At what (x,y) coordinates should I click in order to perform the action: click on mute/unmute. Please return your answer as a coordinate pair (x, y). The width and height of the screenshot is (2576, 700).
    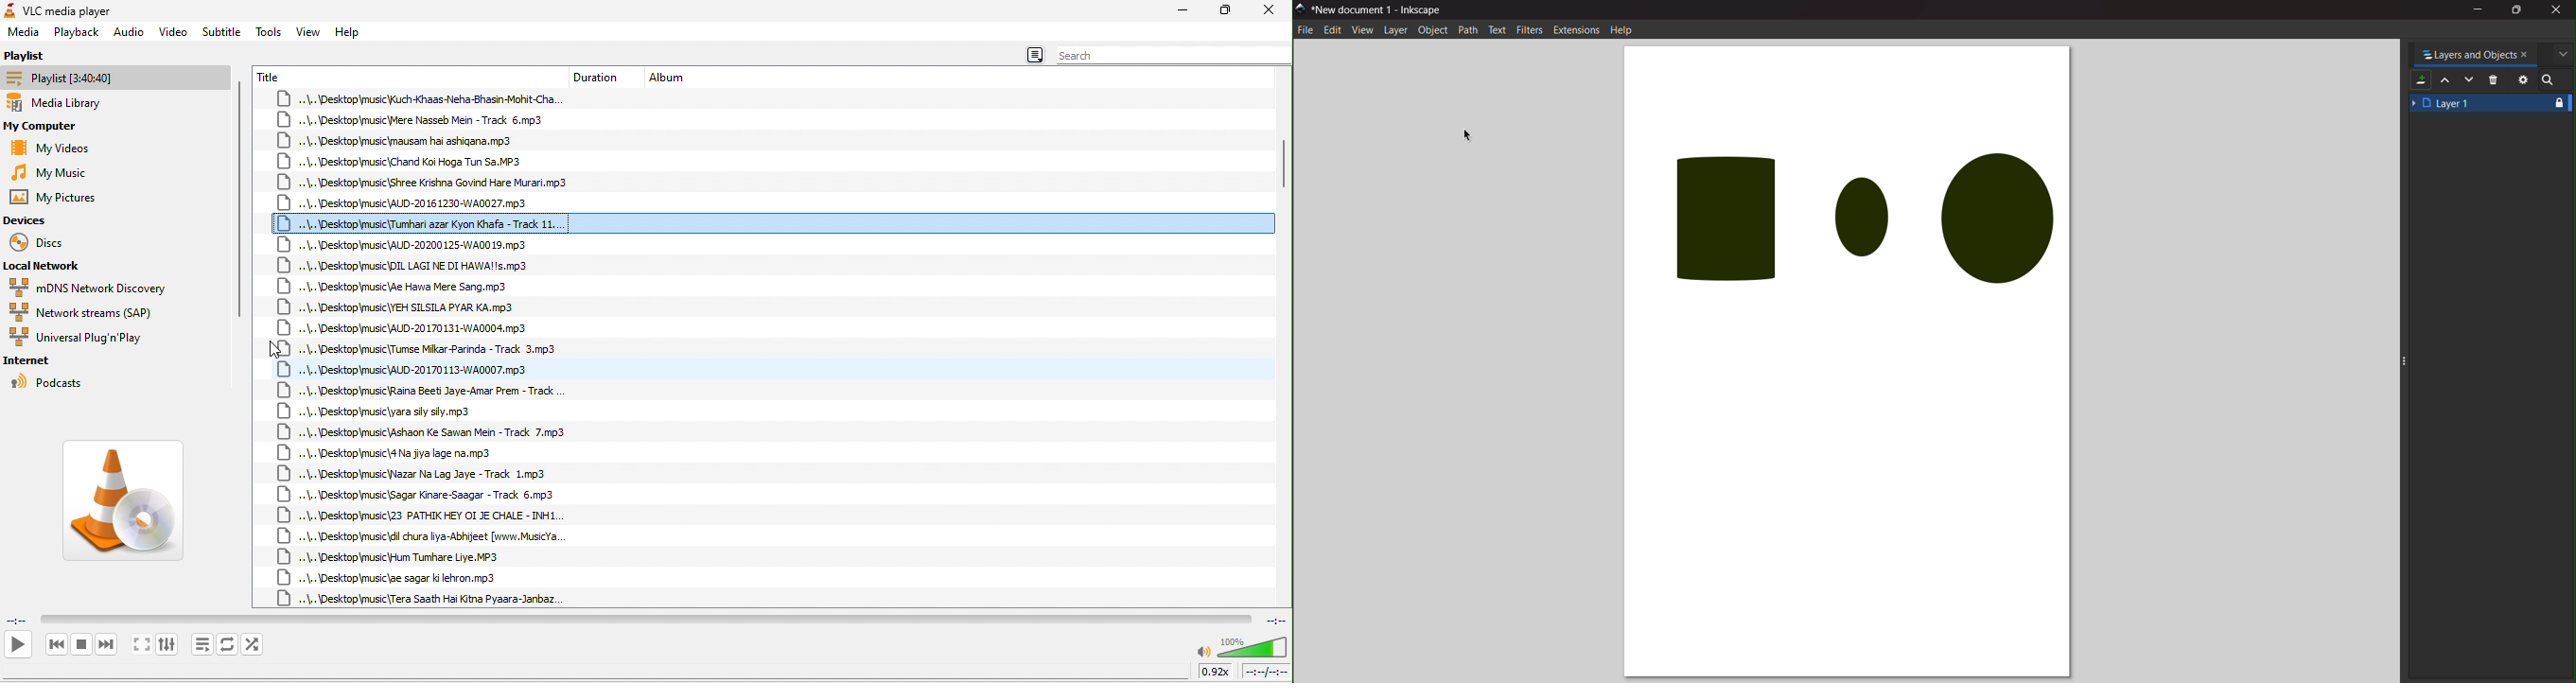
    Looking at the image, I should click on (1203, 653).